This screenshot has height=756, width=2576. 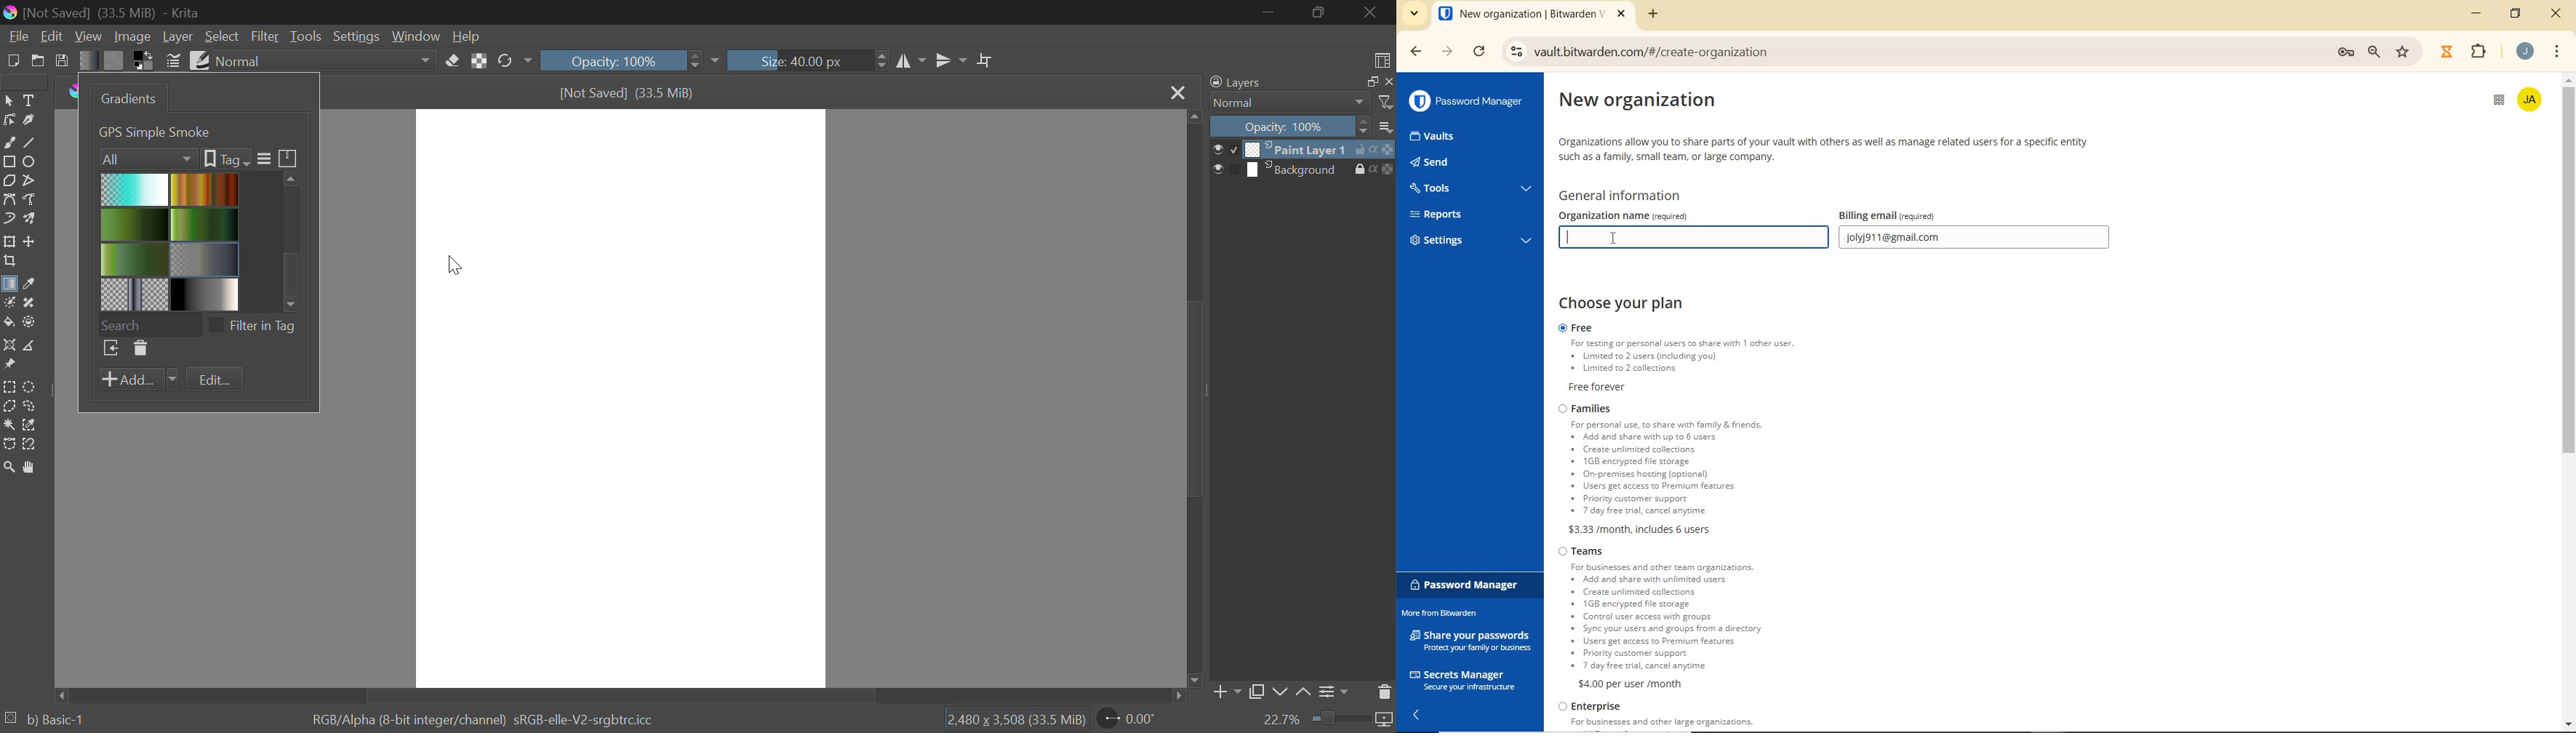 I want to click on jolyjo11@gmail.com, so click(x=1976, y=239).